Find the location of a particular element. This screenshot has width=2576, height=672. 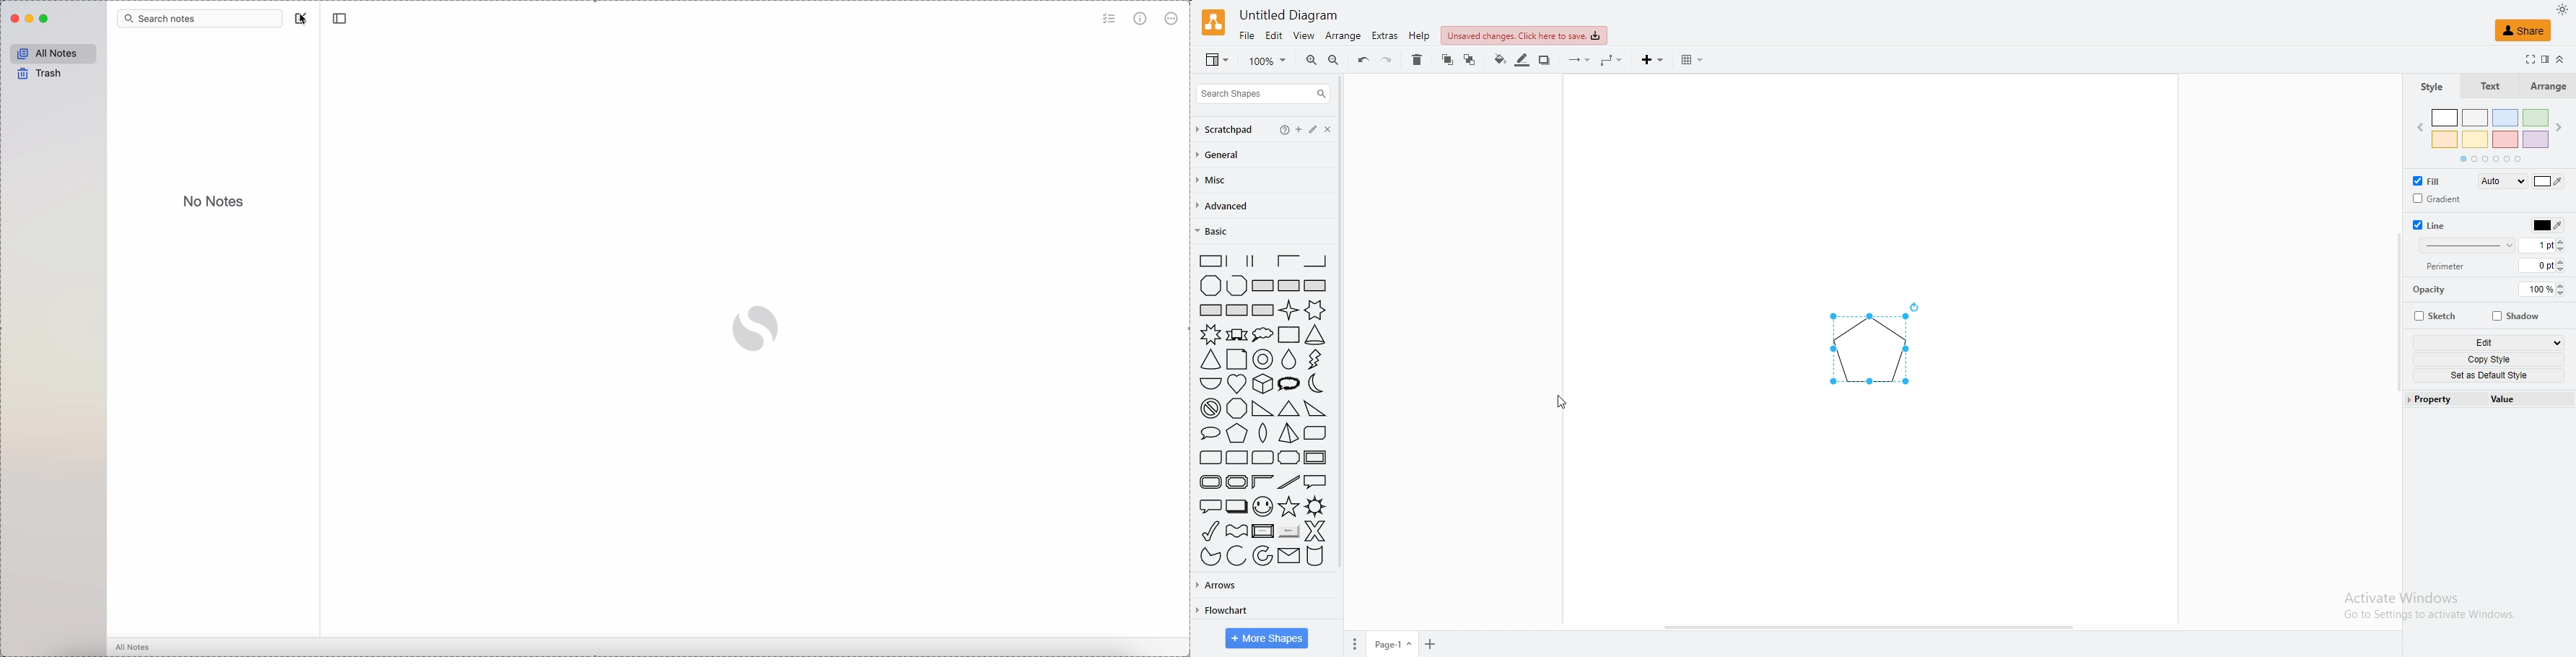

all notes is located at coordinates (133, 648).